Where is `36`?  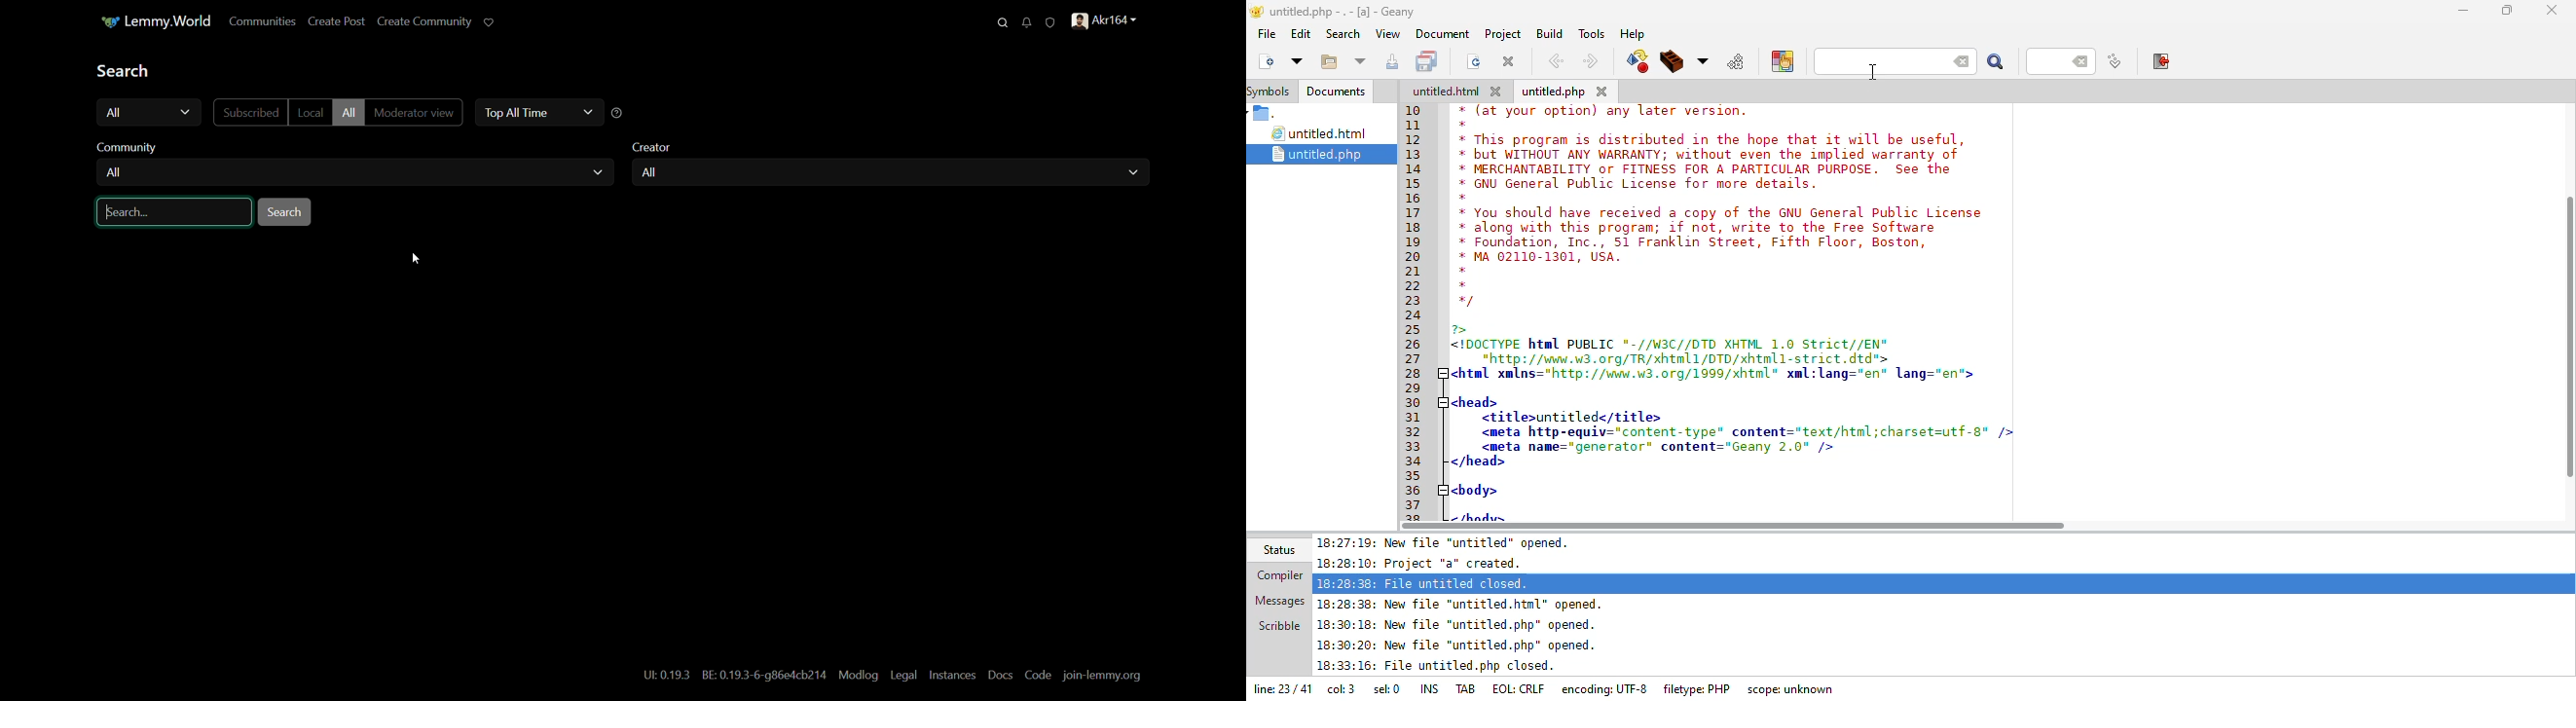
36 is located at coordinates (1416, 491).